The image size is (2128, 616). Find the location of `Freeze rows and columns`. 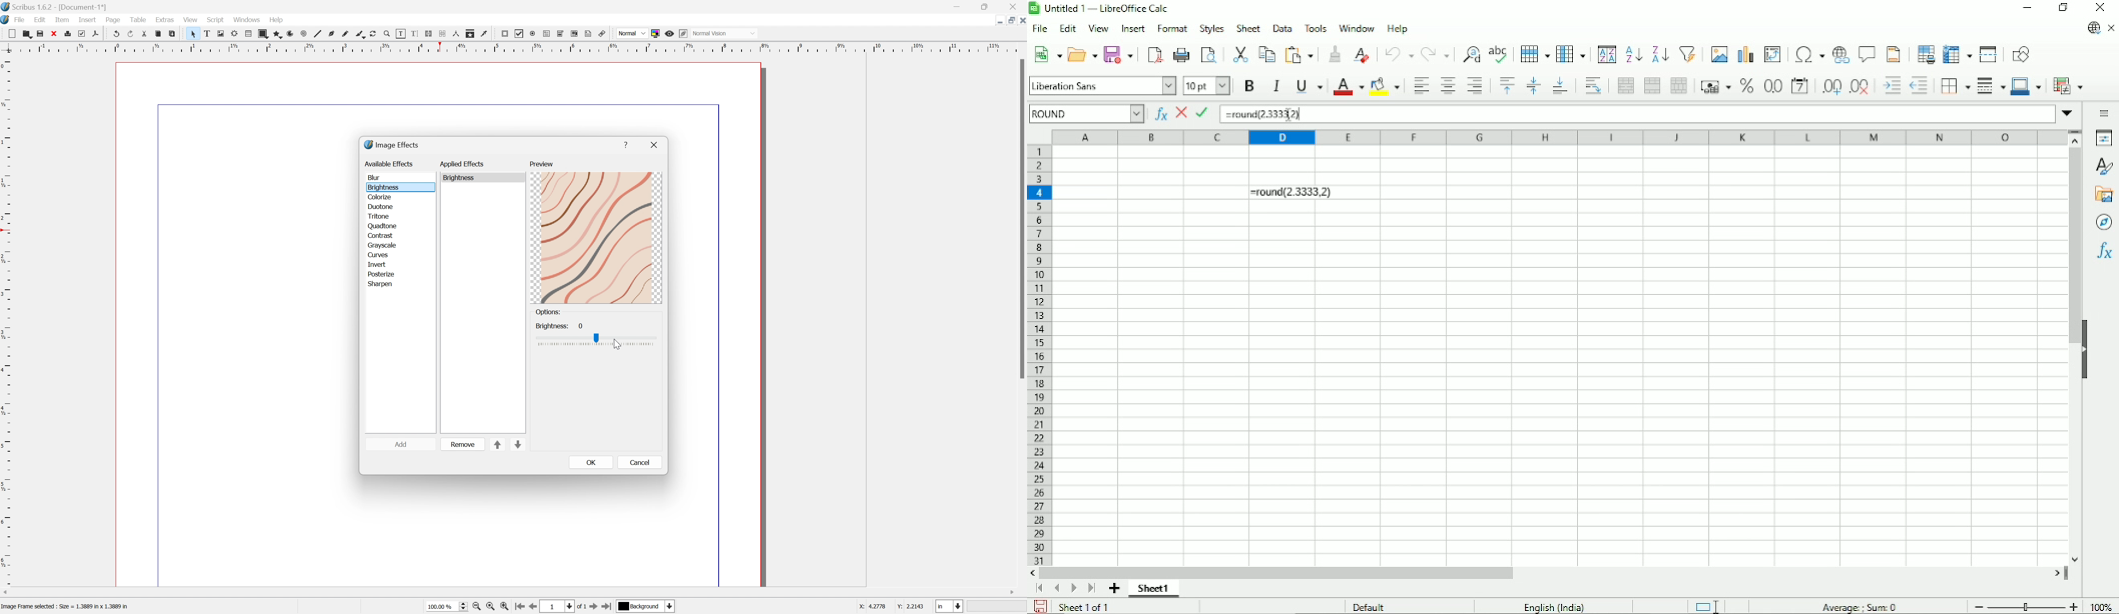

Freeze rows and columns is located at coordinates (1959, 54).